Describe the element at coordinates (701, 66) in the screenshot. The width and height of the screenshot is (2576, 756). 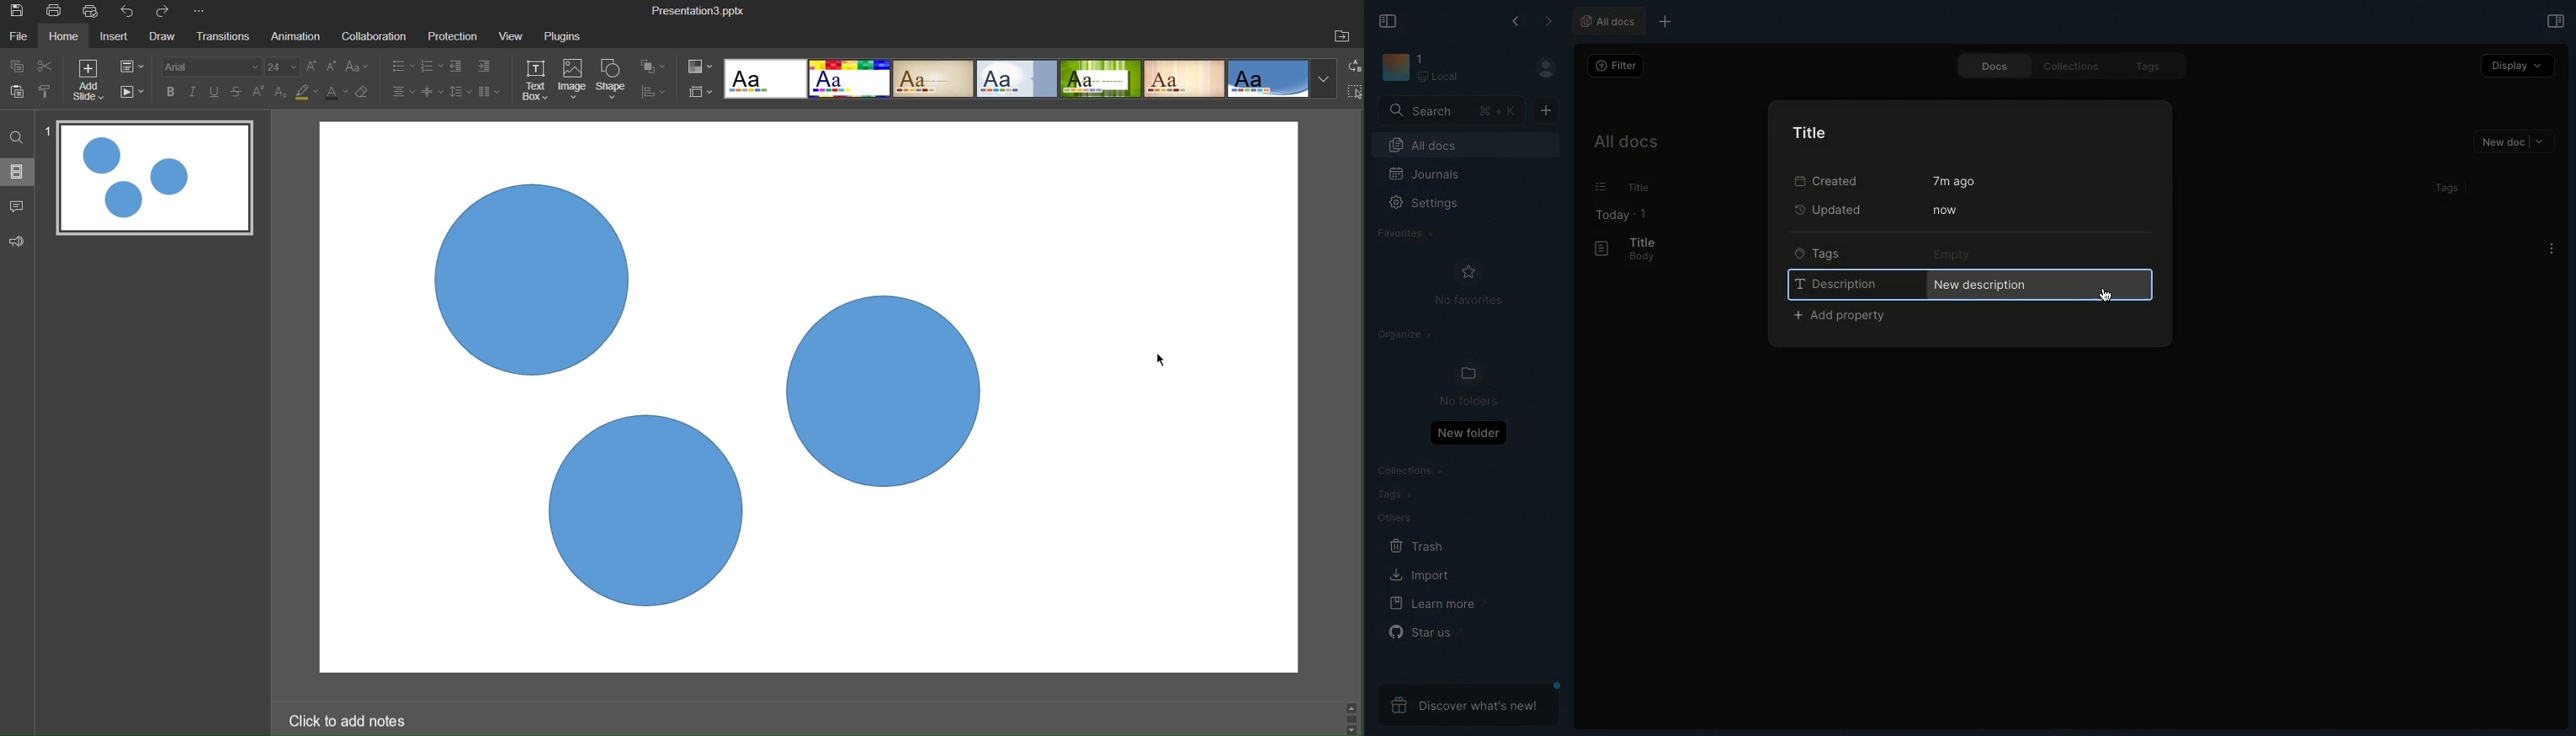
I see `Color` at that location.